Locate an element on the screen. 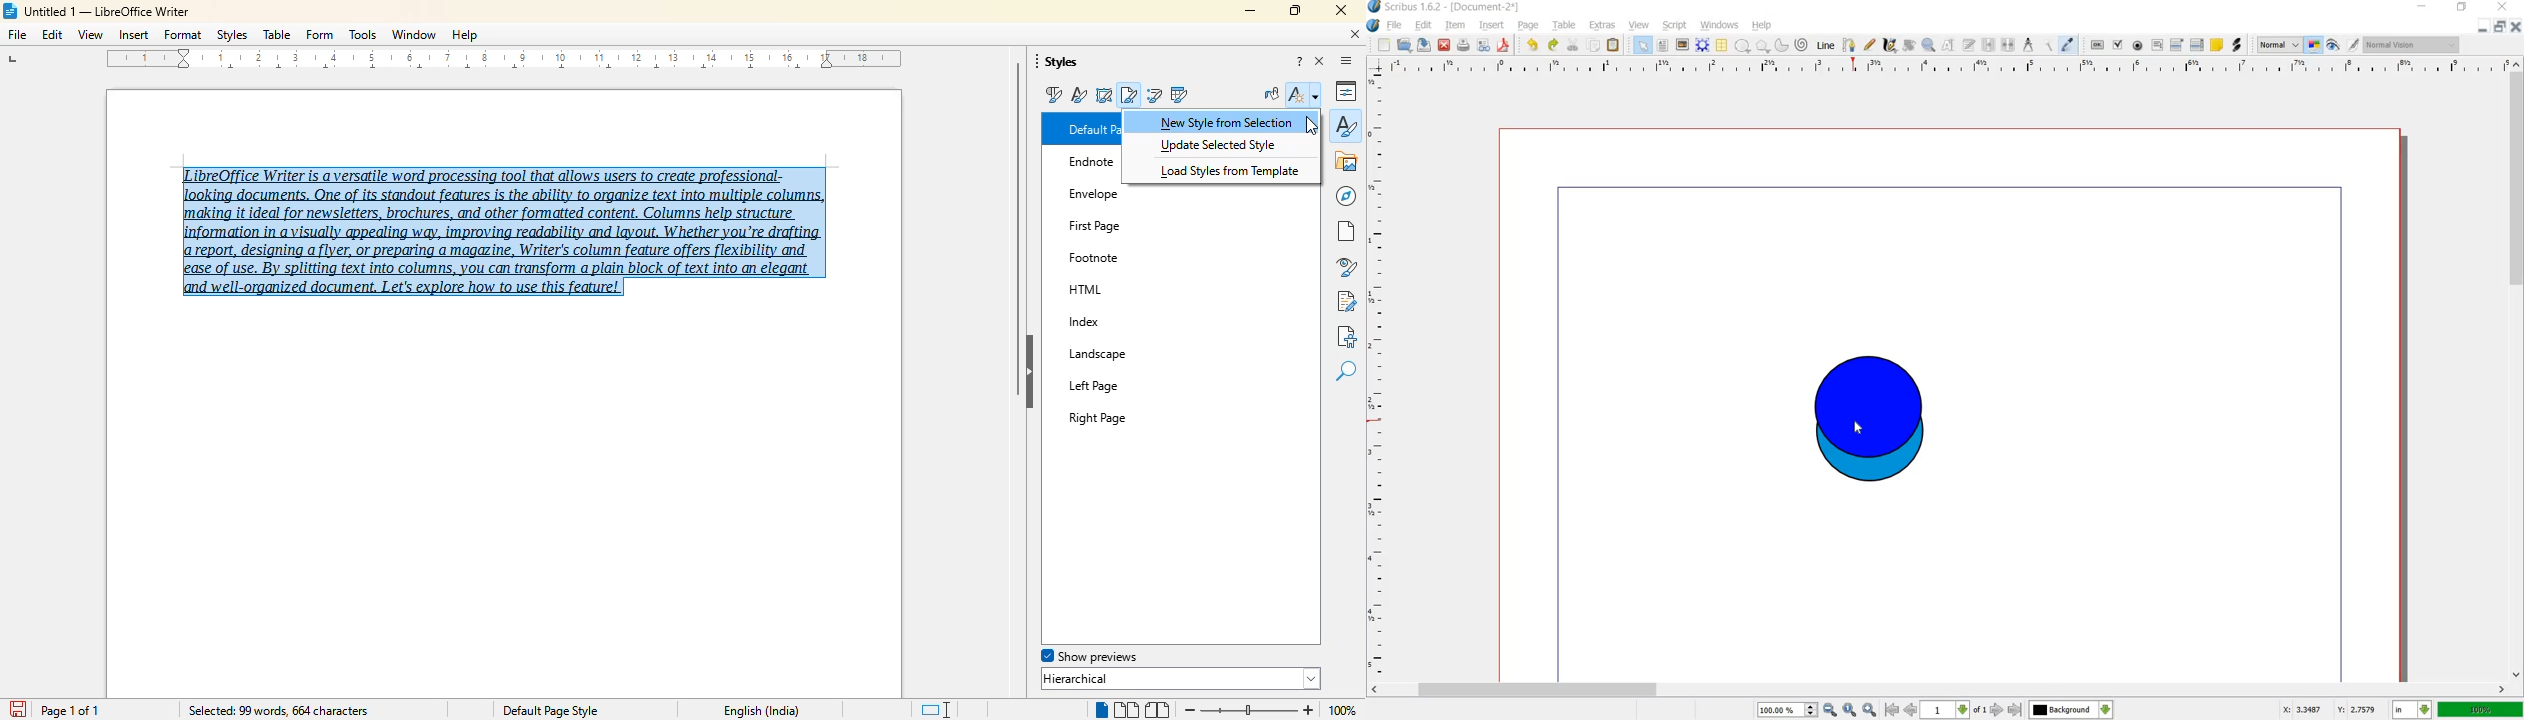  edit contents of frame is located at coordinates (1947, 45).